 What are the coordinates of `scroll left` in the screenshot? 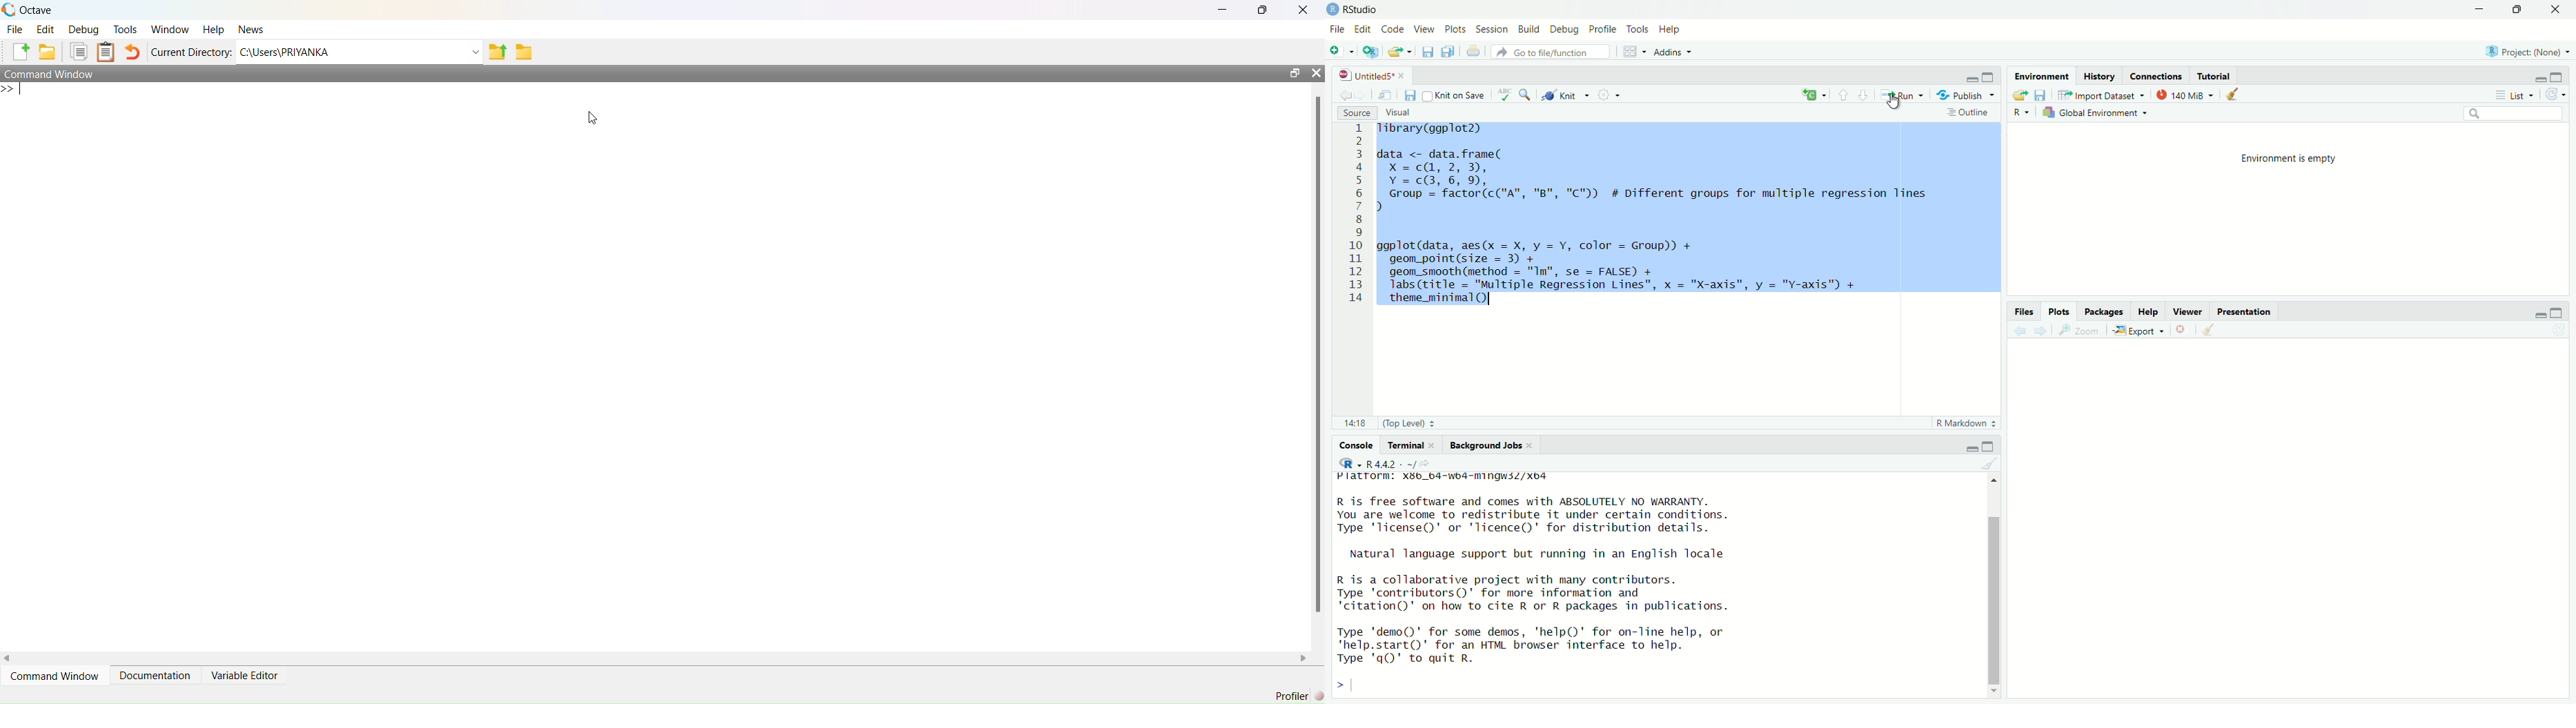 It's located at (10, 658).